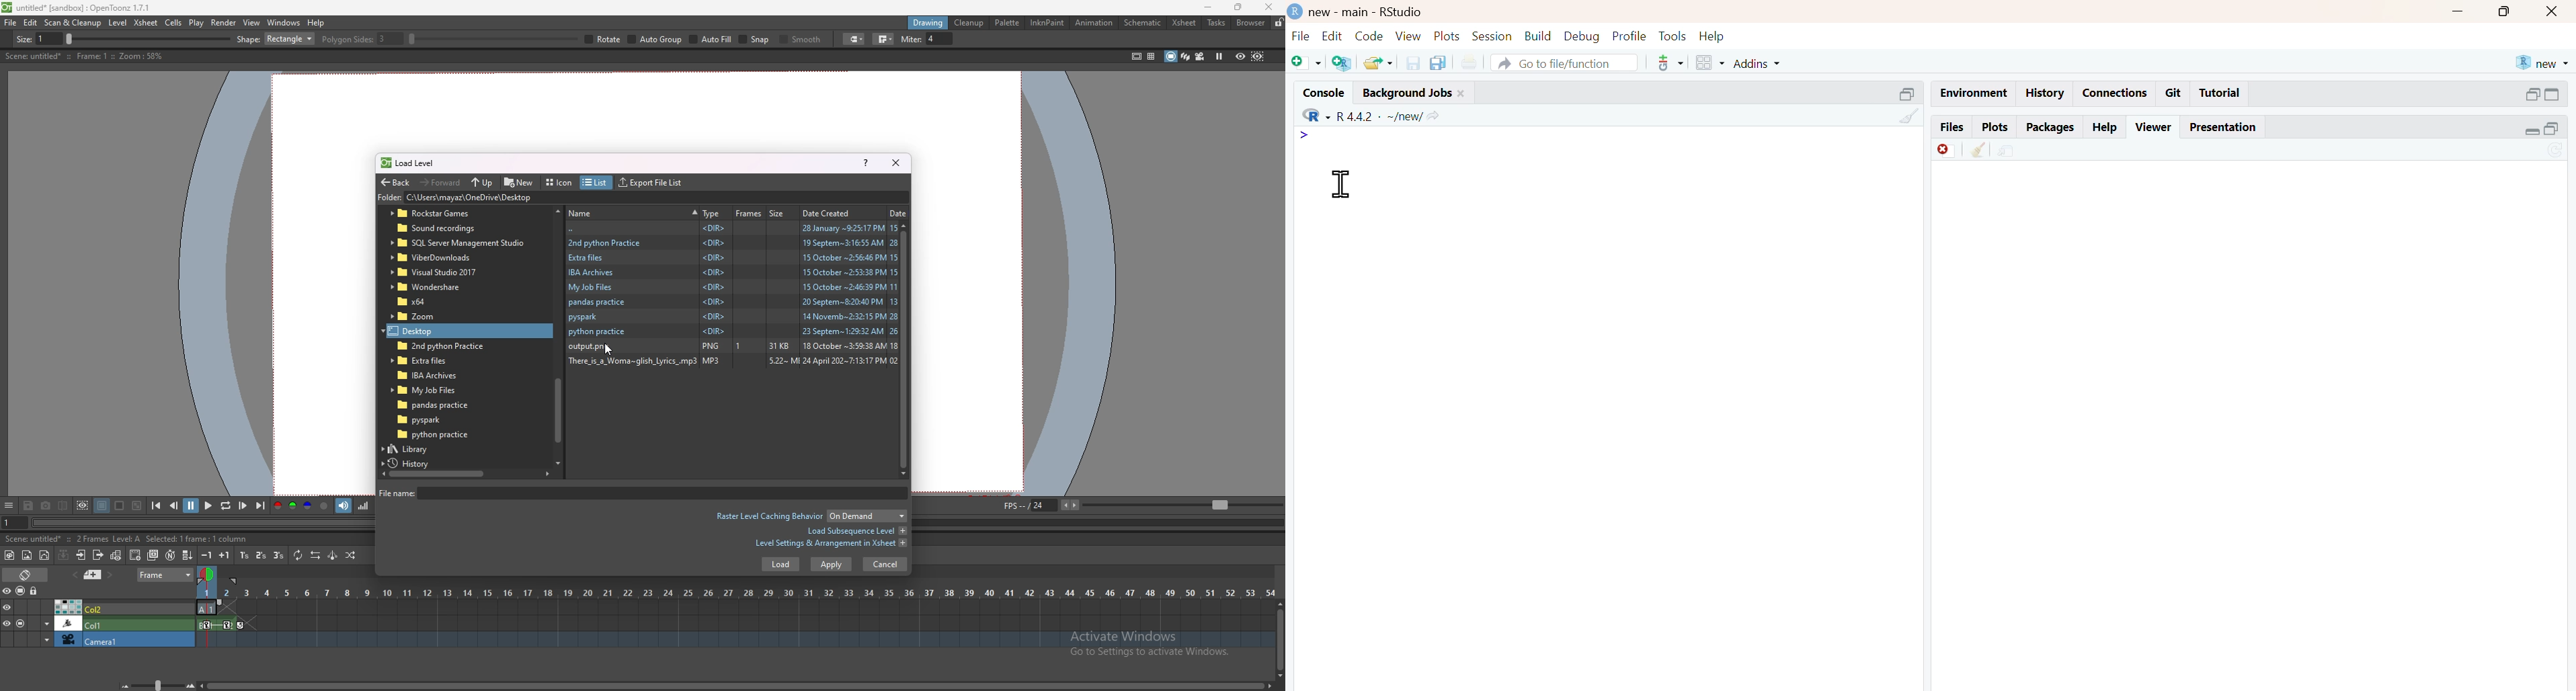 The width and height of the screenshot is (2576, 700). I want to click on snapshot, so click(46, 506).